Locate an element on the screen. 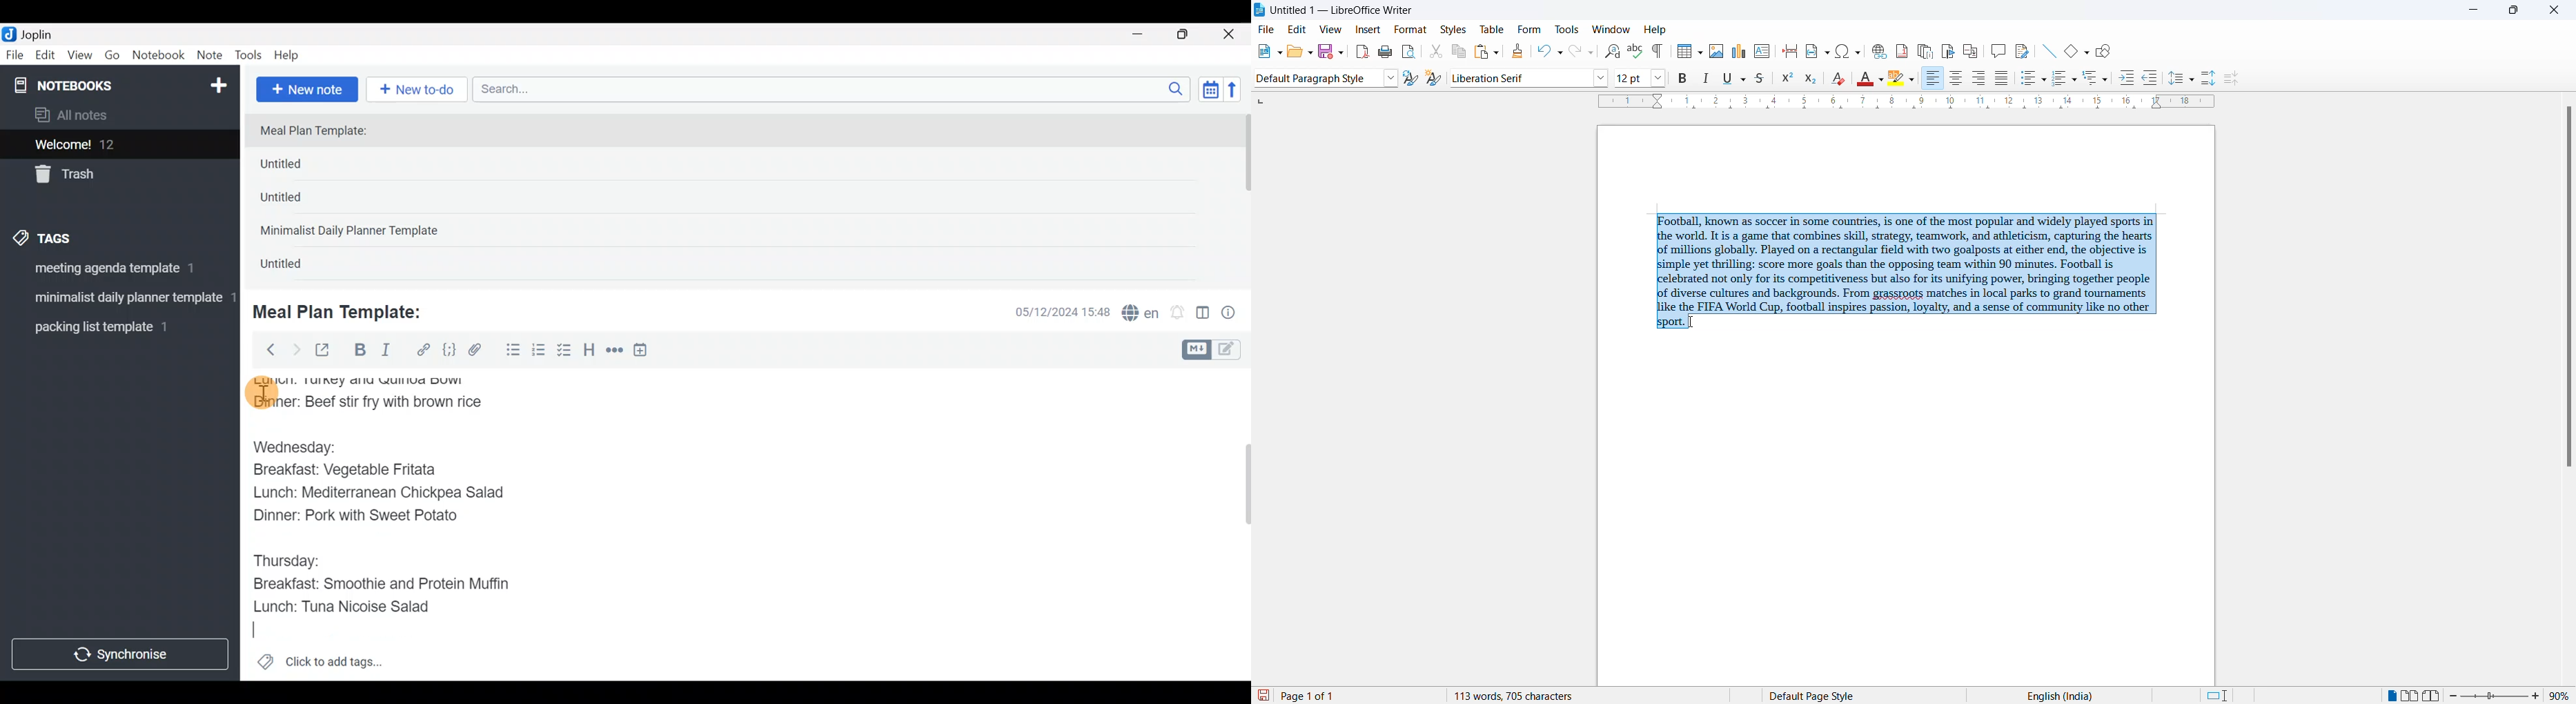  Maximize is located at coordinates (1191, 35).